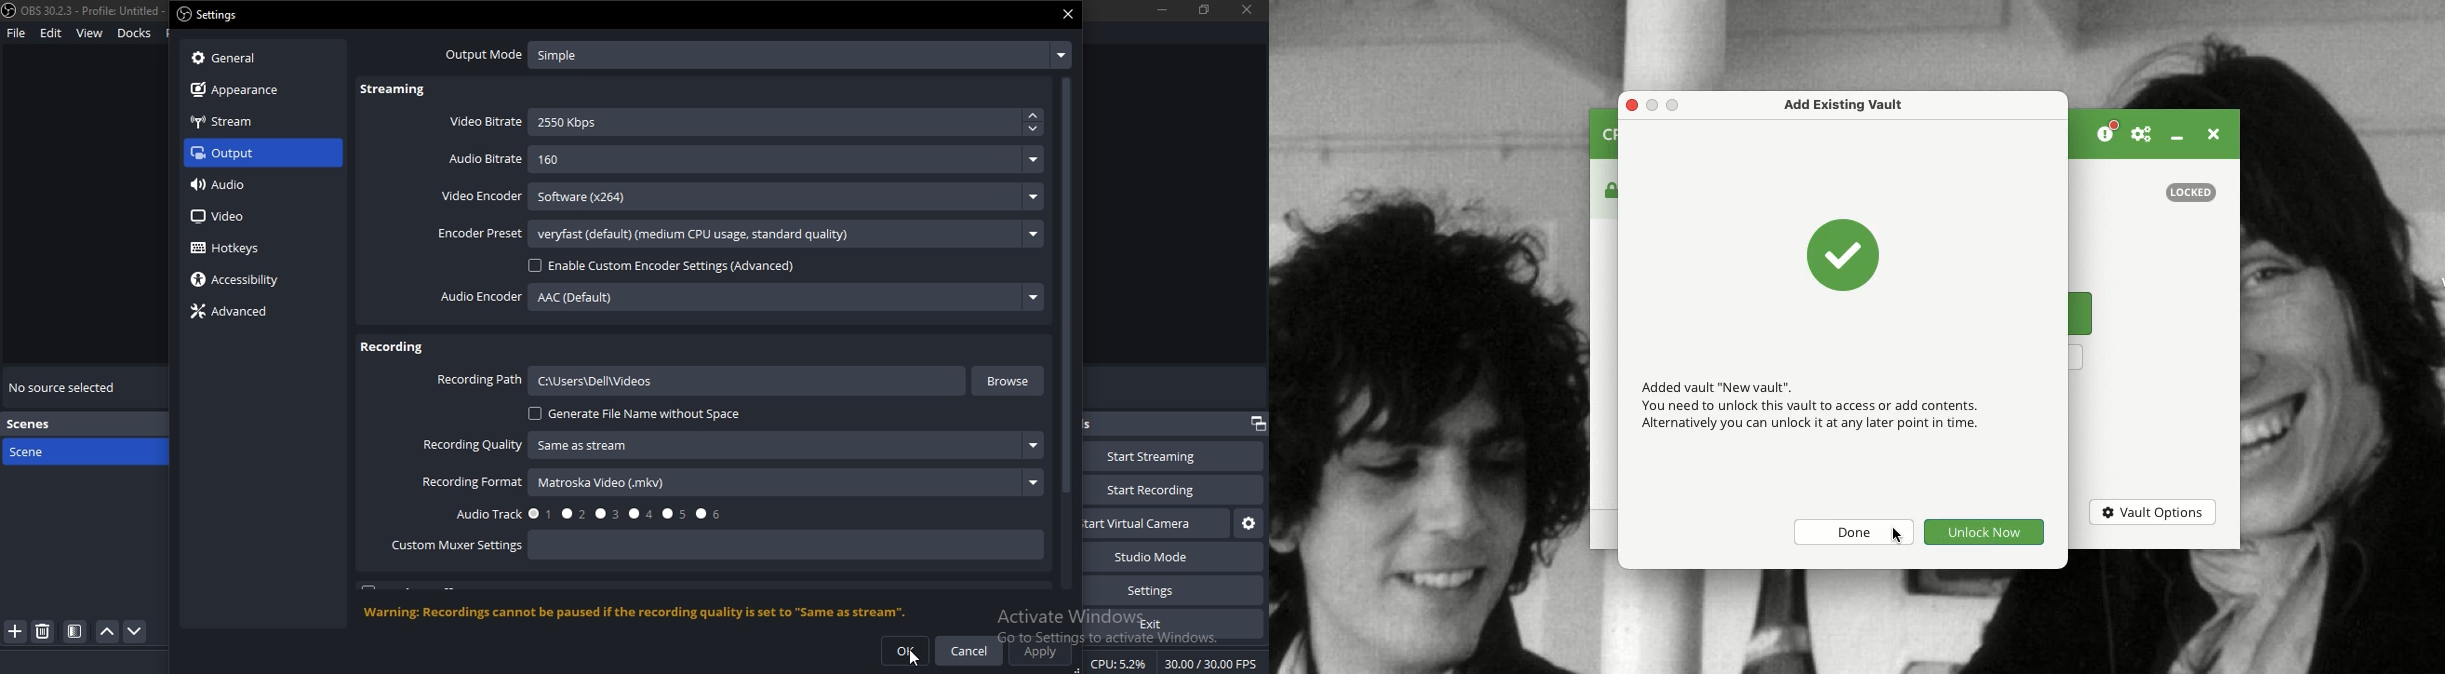 The image size is (2464, 700). I want to click on move down scene, so click(137, 631).